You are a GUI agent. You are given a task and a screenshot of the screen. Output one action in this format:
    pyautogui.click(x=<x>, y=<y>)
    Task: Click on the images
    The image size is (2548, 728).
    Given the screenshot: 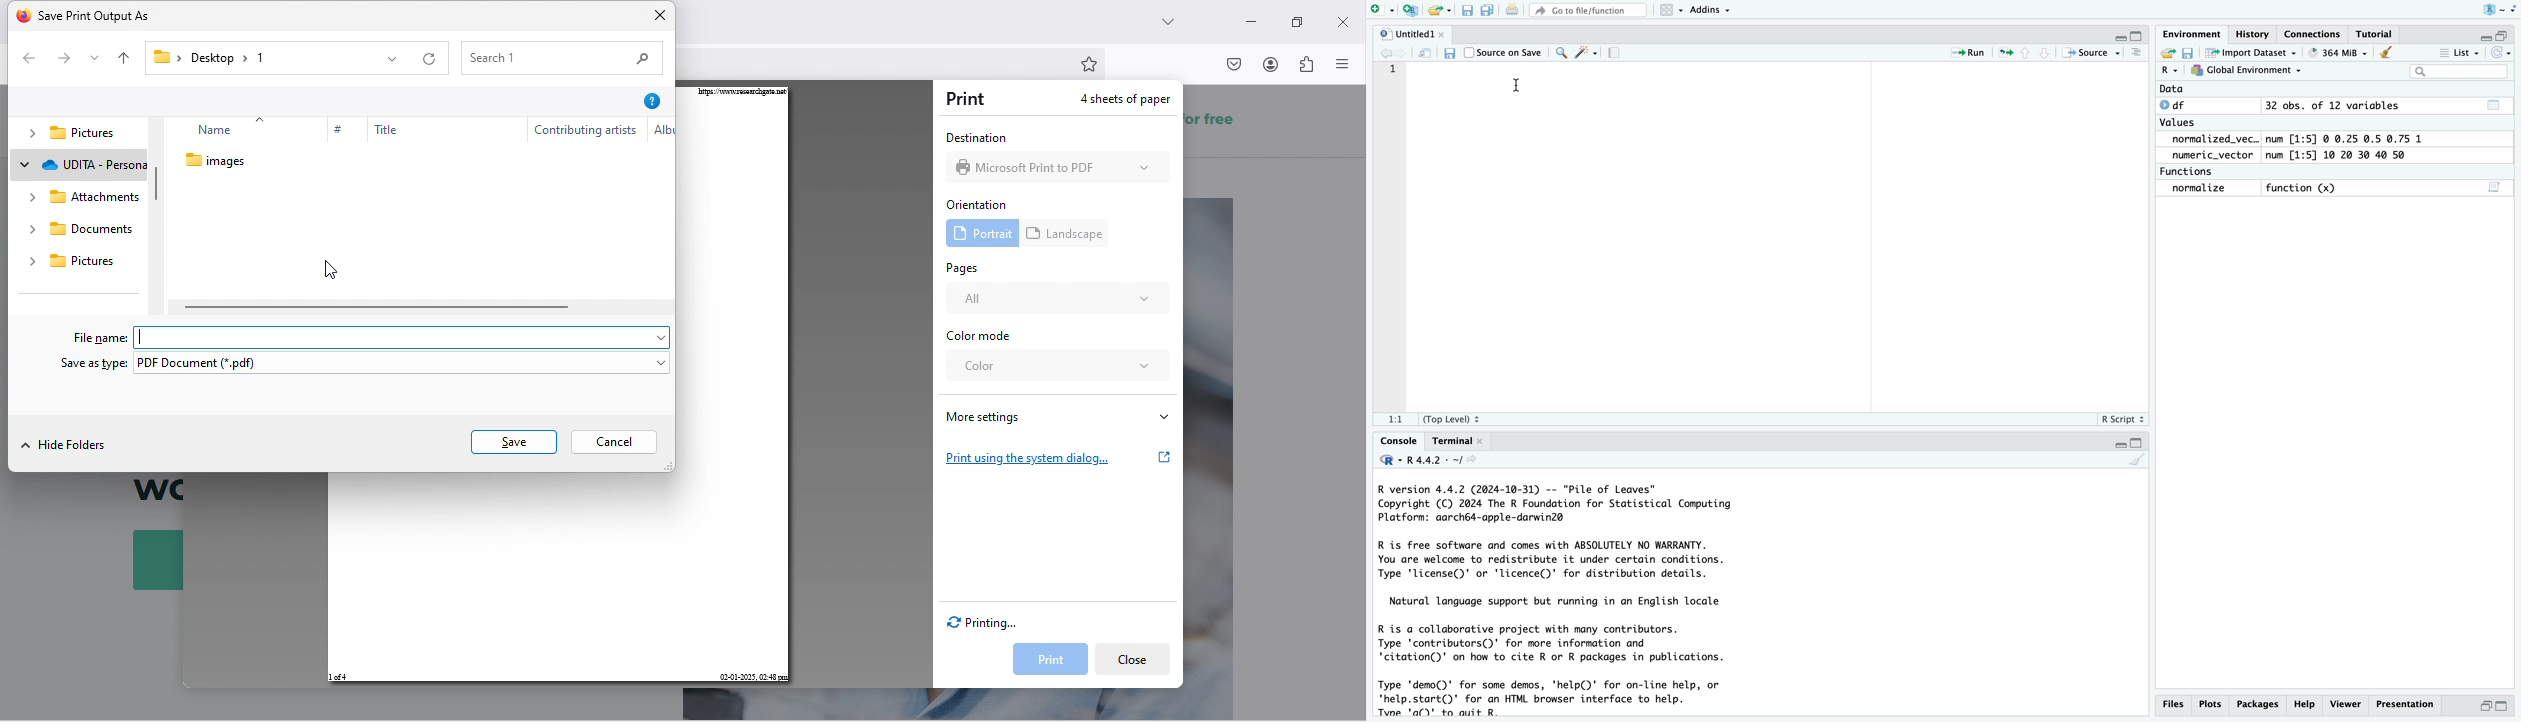 What is the action you would take?
    pyautogui.click(x=224, y=164)
    